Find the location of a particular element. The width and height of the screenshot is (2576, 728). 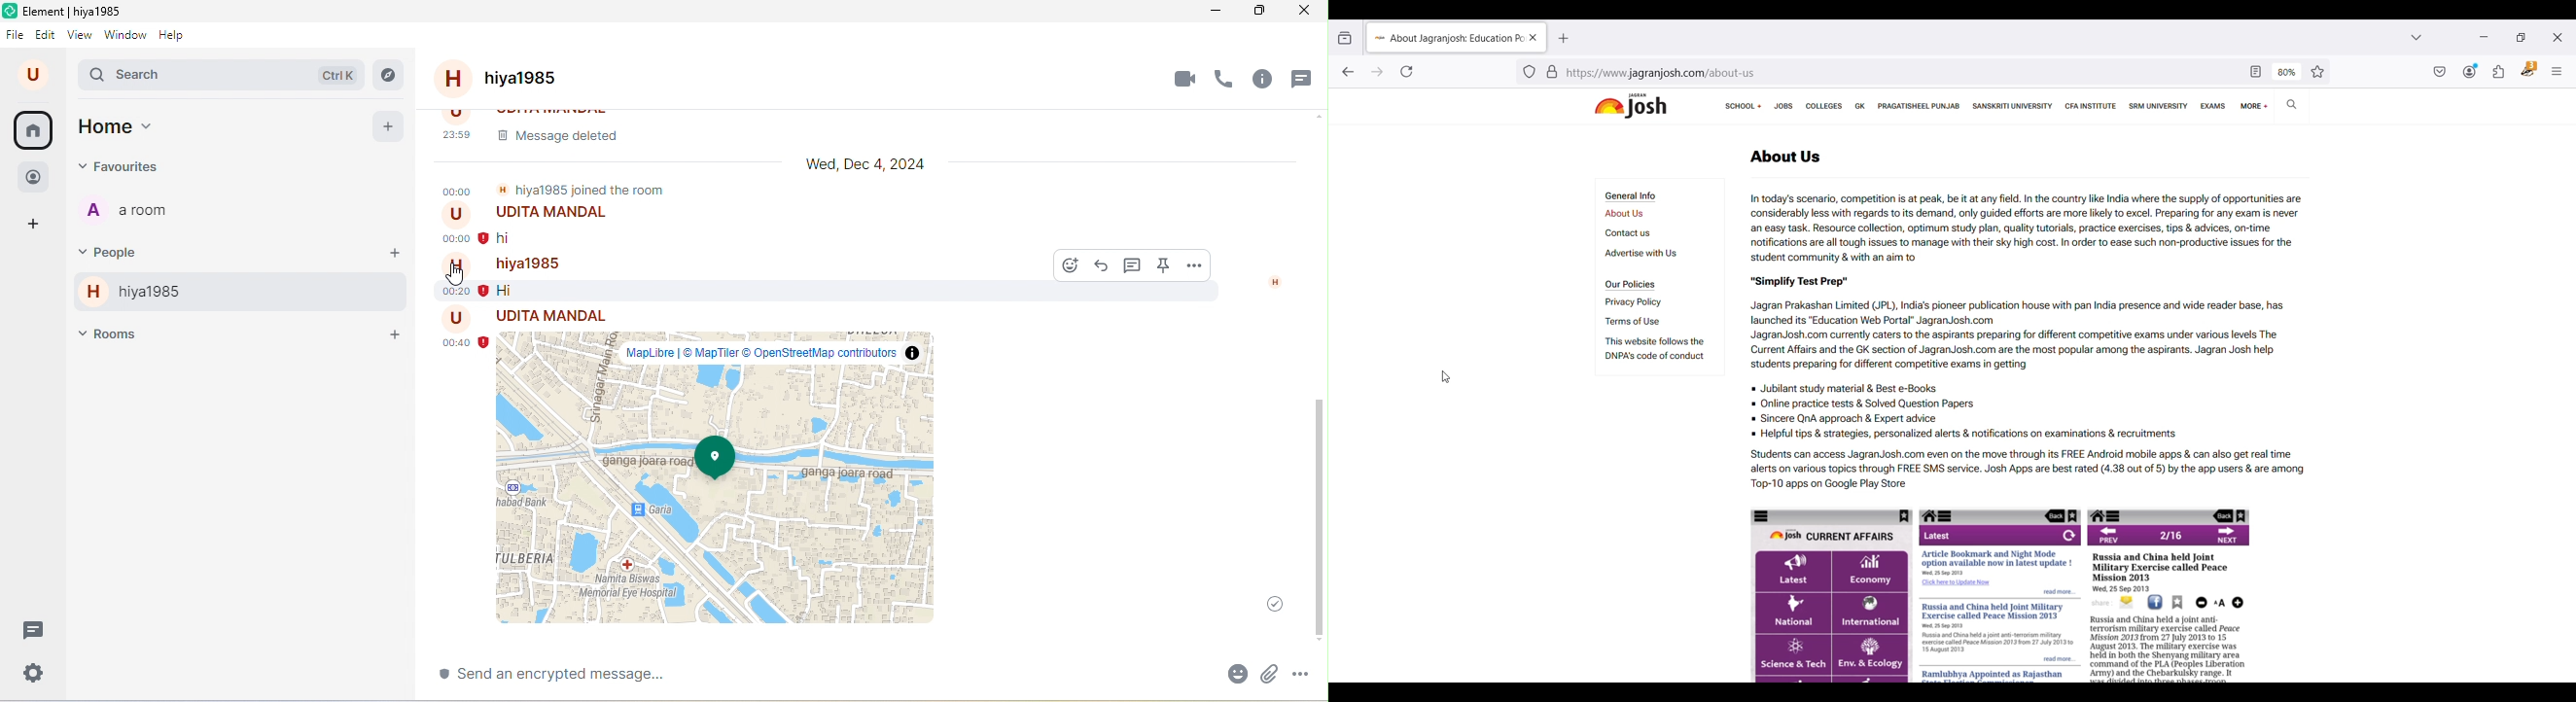

send encrypted message is located at coordinates (599, 675).